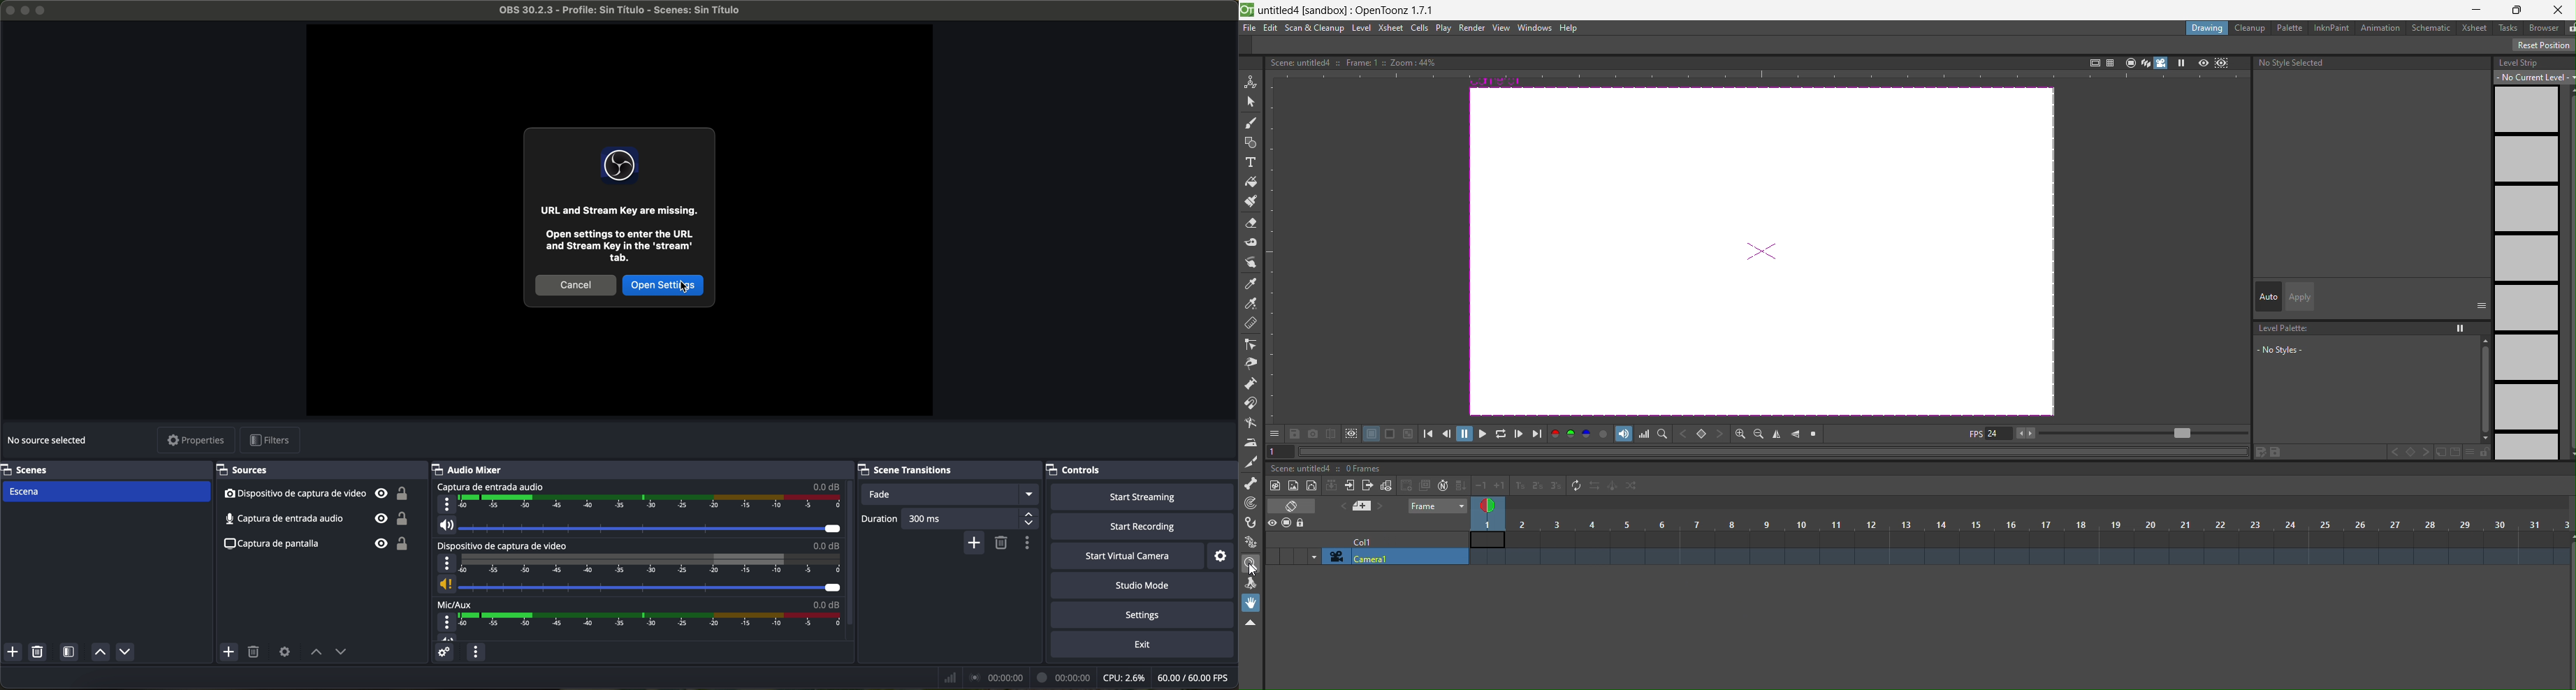 The image size is (2576, 700). Describe the element at coordinates (1388, 557) in the screenshot. I see `camera` at that location.